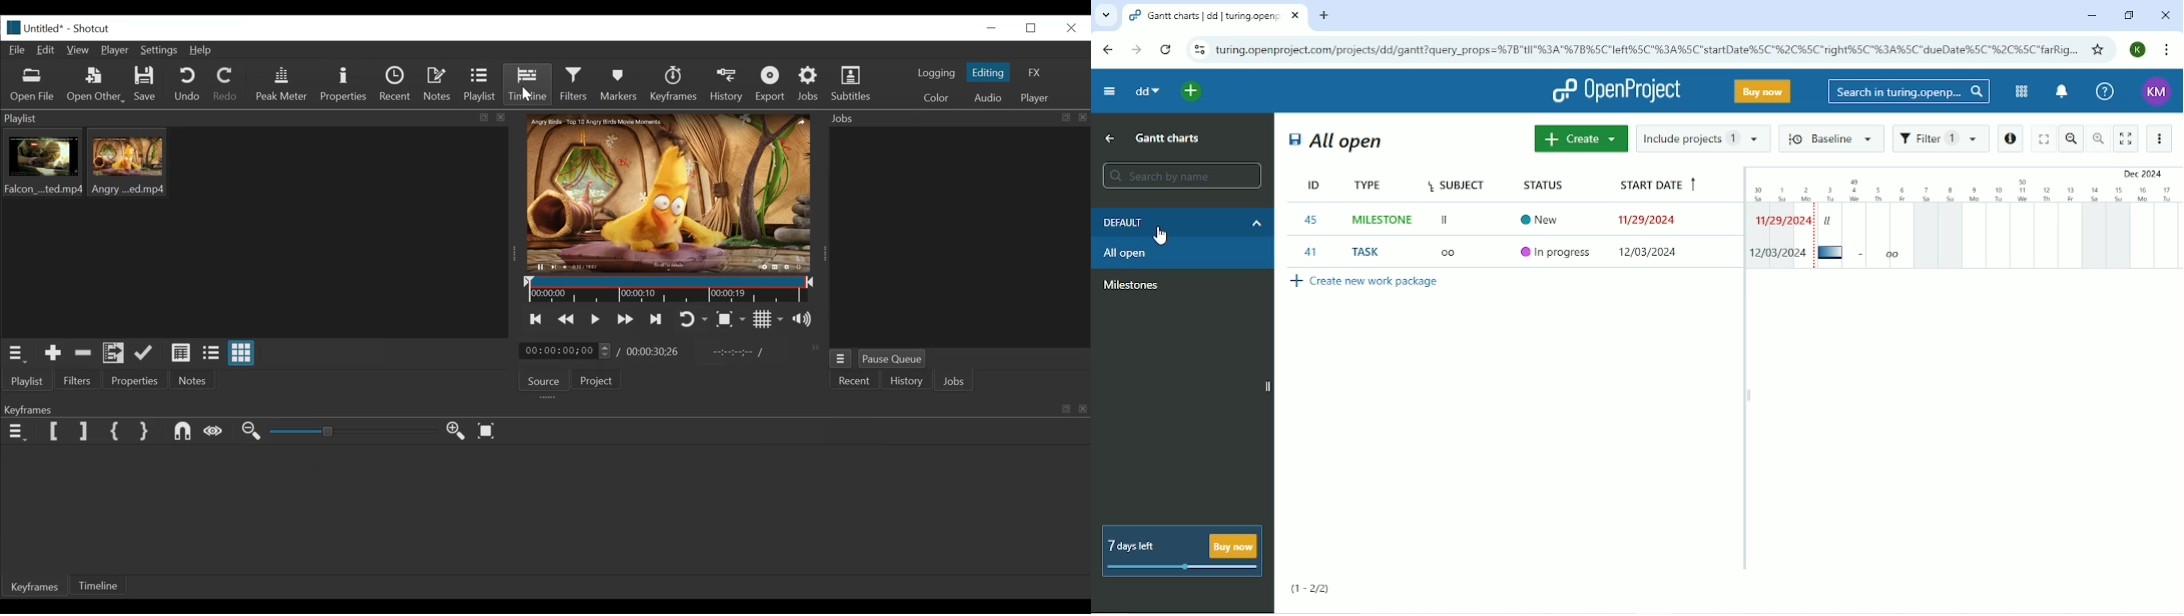 The image size is (2184, 616). I want to click on skip to the next point, so click(658, 319).